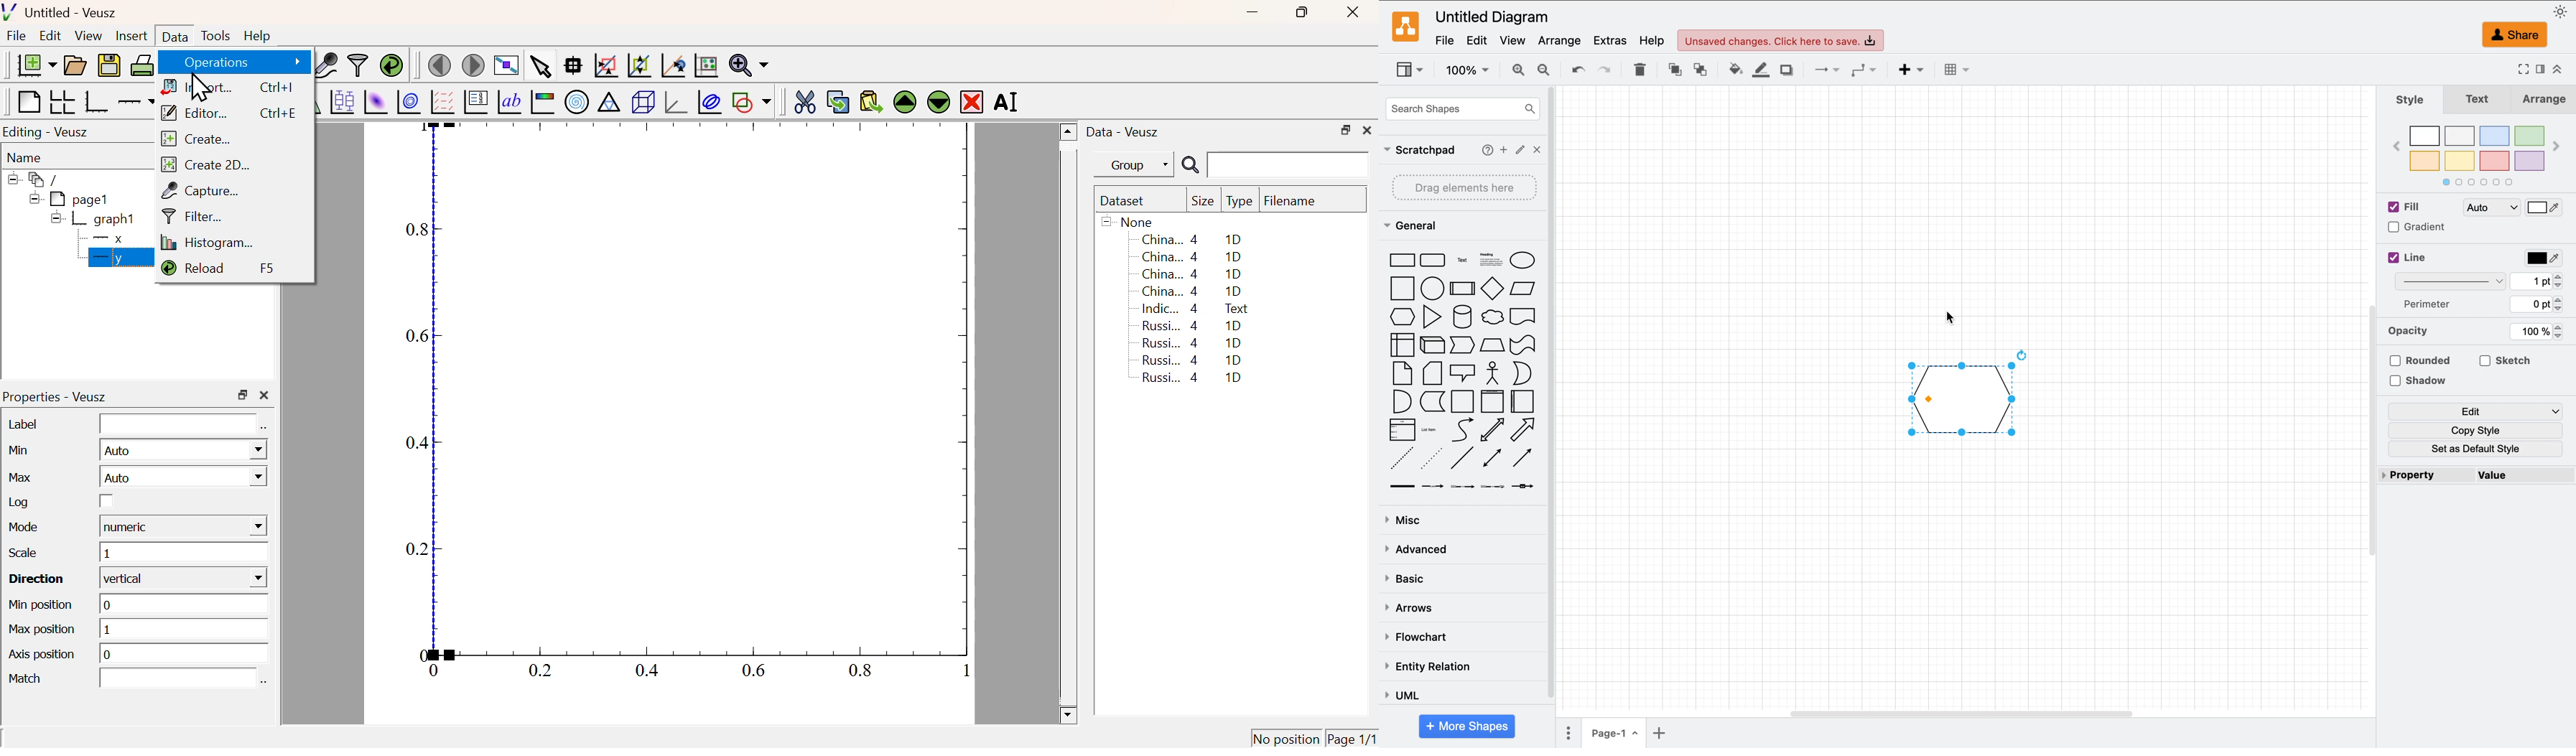 Image resolution: width=2576 pixels, height=756 pixels. Describe the element at coordinates (1728, 69) in the screenshot. I see `fill color` at that location.